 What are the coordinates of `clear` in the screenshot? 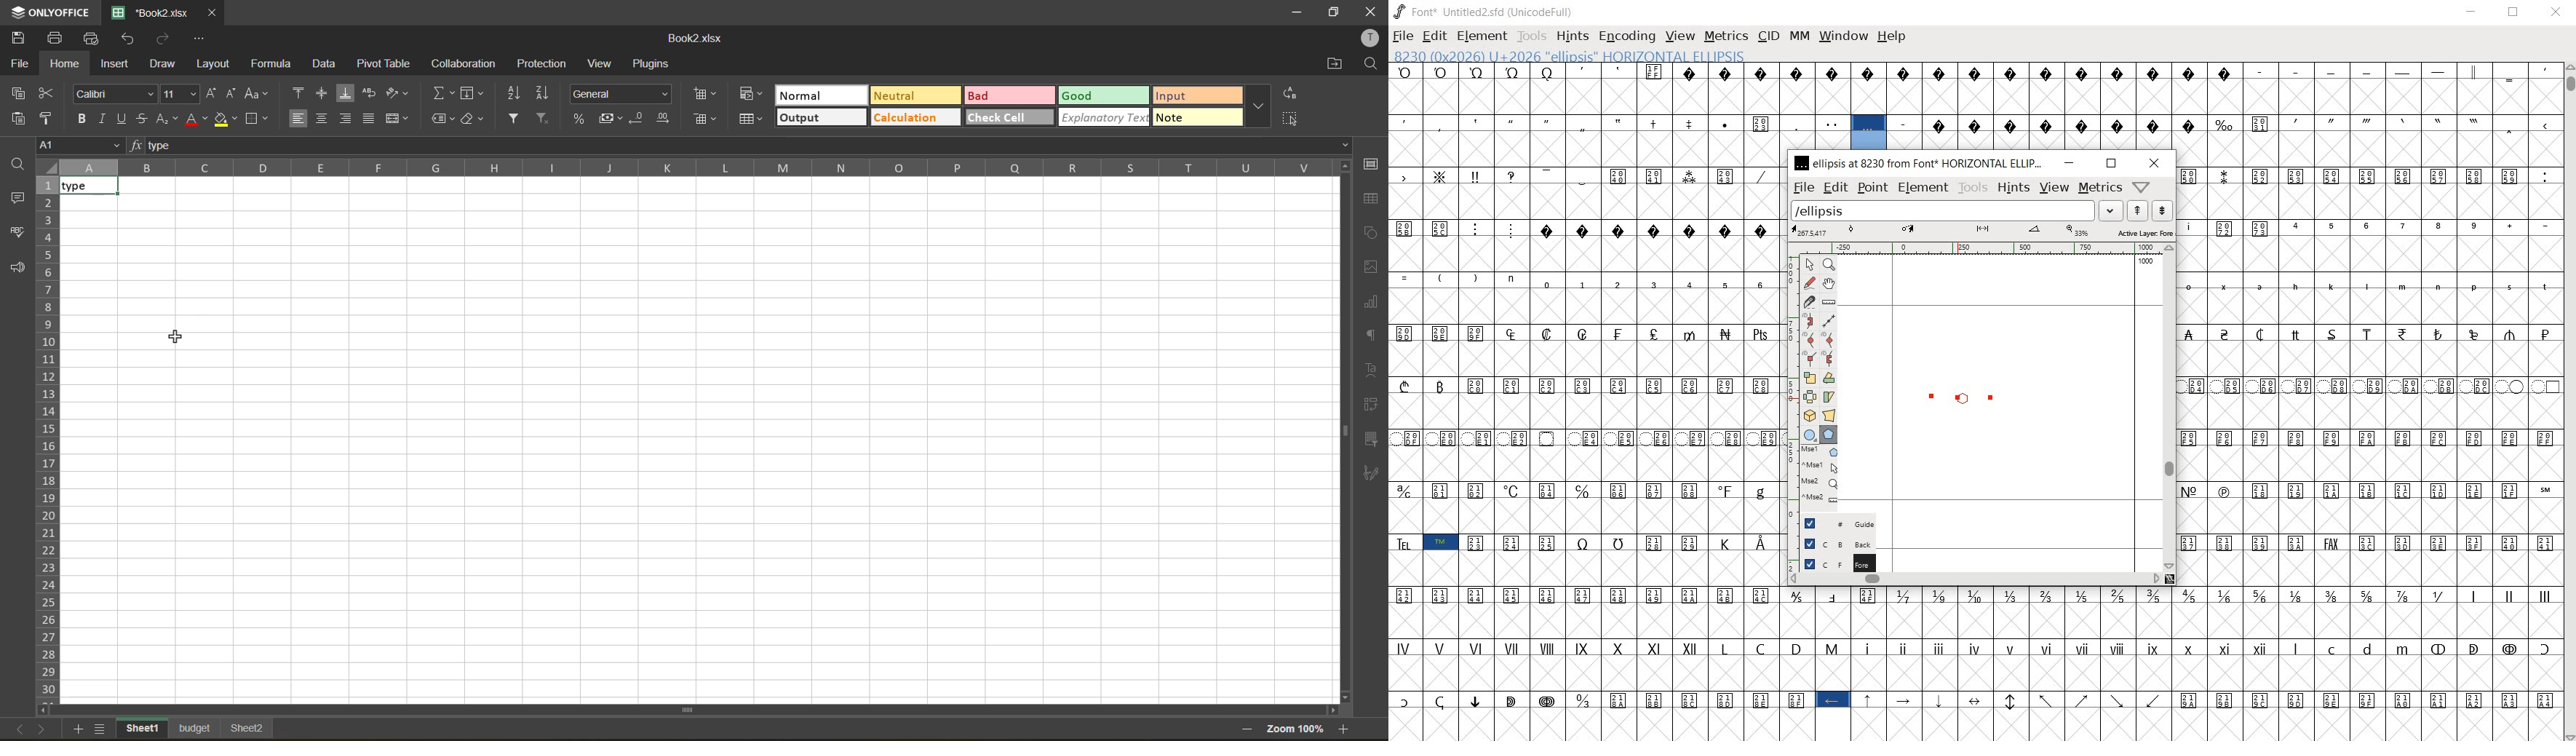 It's located at (473, 119).